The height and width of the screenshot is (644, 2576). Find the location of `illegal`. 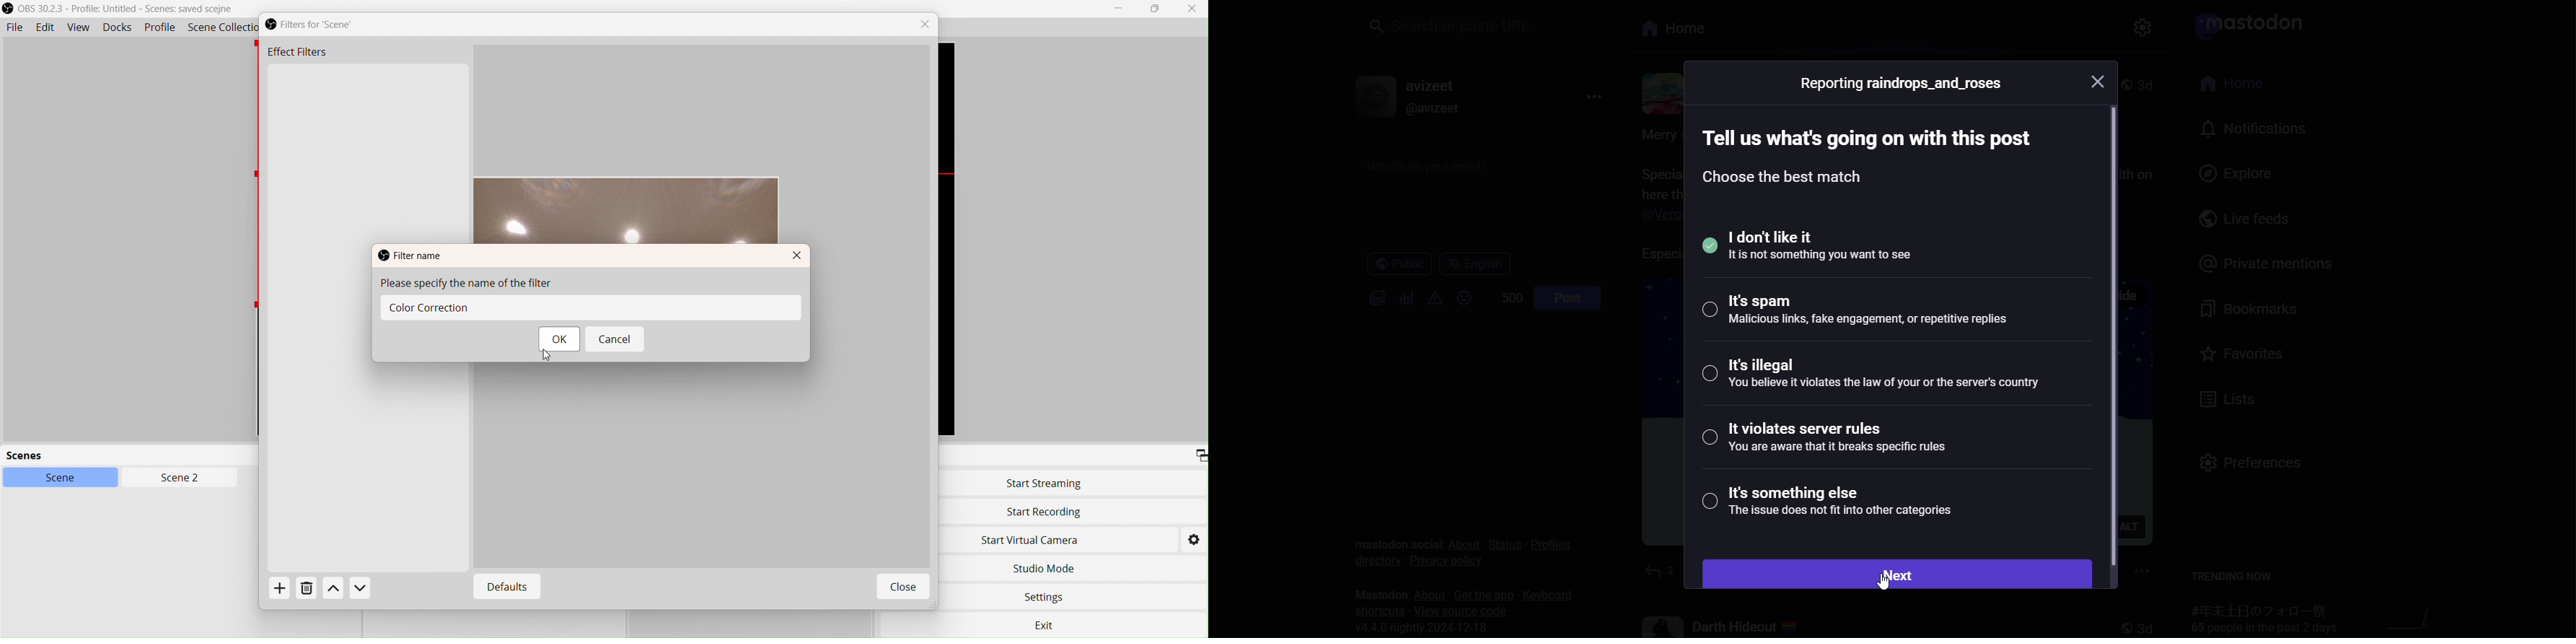

illegal is located at coordinates (1873, 372).